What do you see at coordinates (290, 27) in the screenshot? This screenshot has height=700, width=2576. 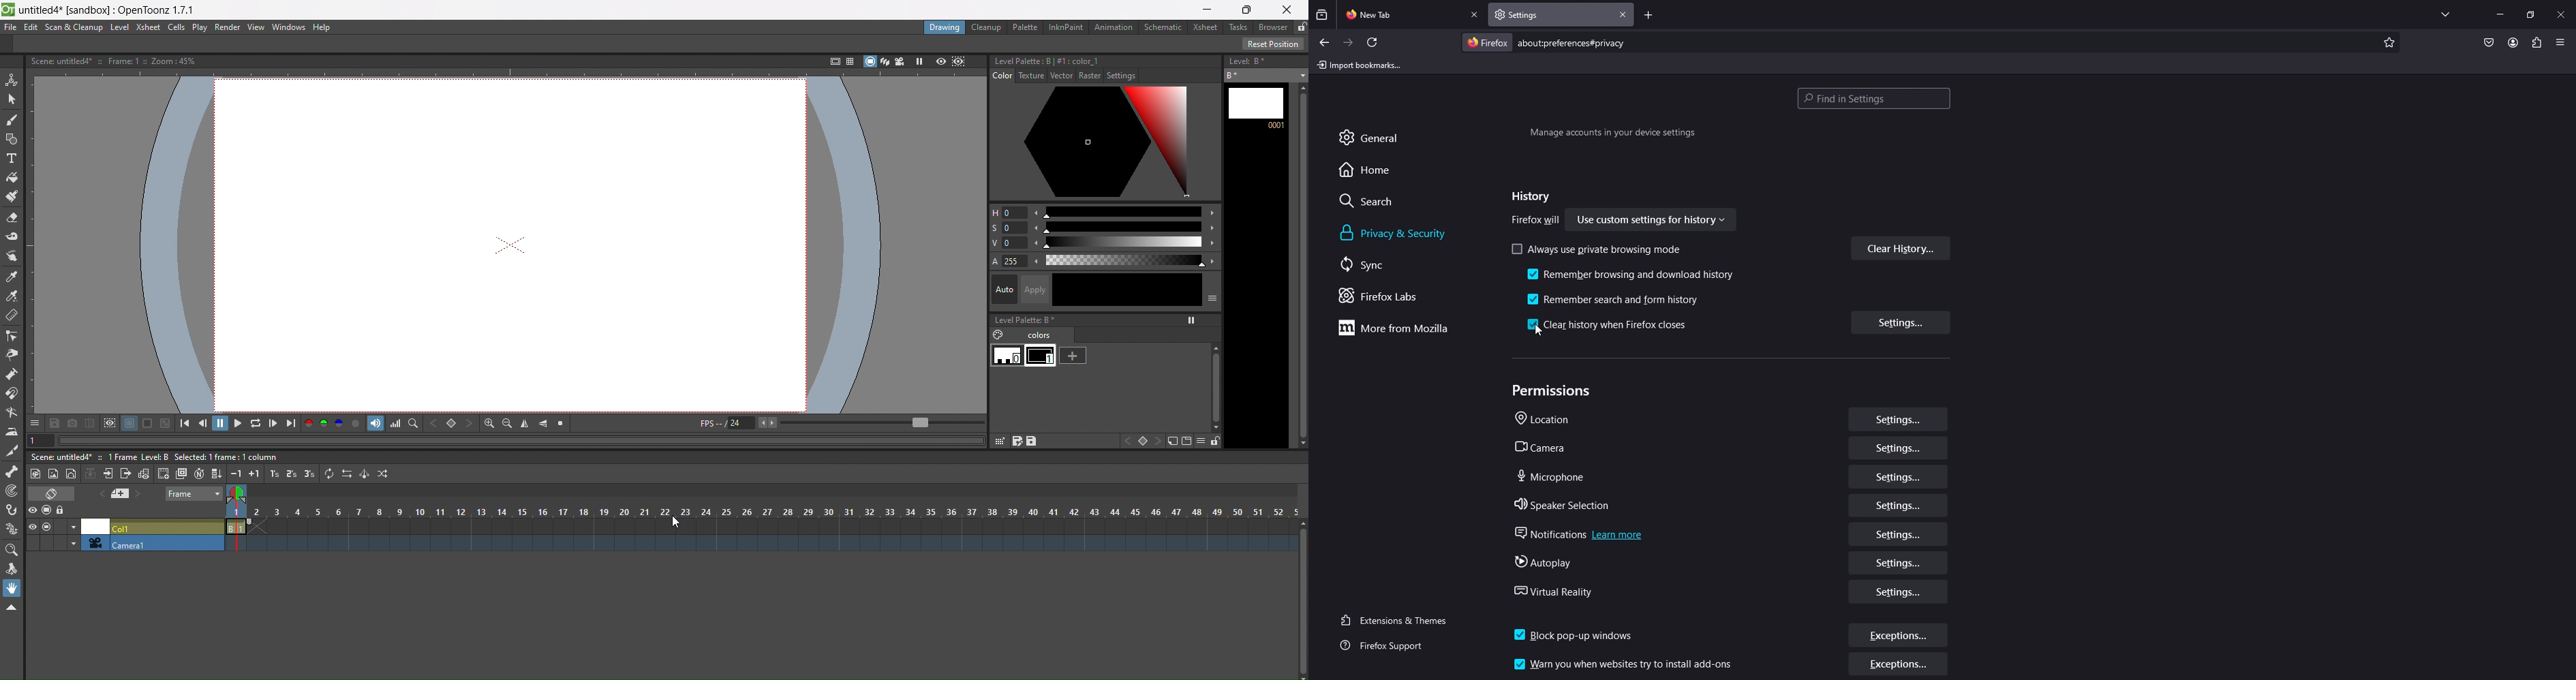 I see `windows` at bounding box center [290, 27].